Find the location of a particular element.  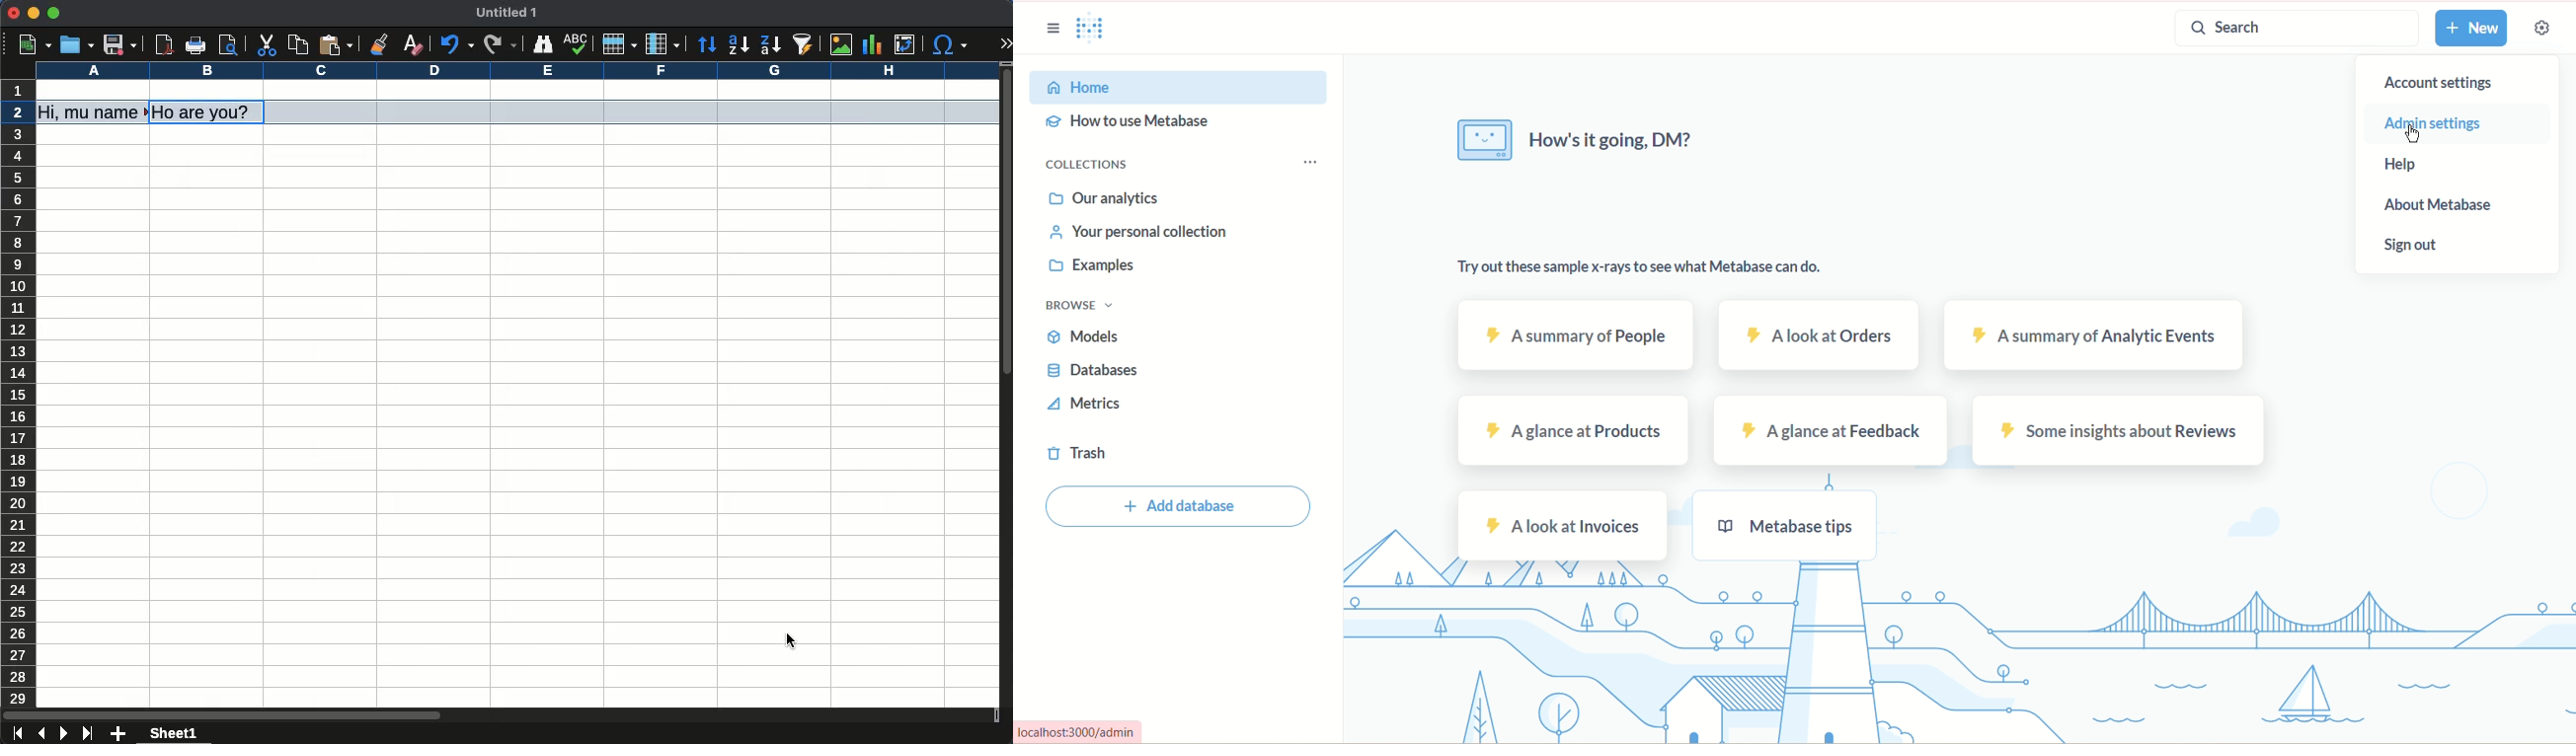

spell check is located at coordinates (577, 44).